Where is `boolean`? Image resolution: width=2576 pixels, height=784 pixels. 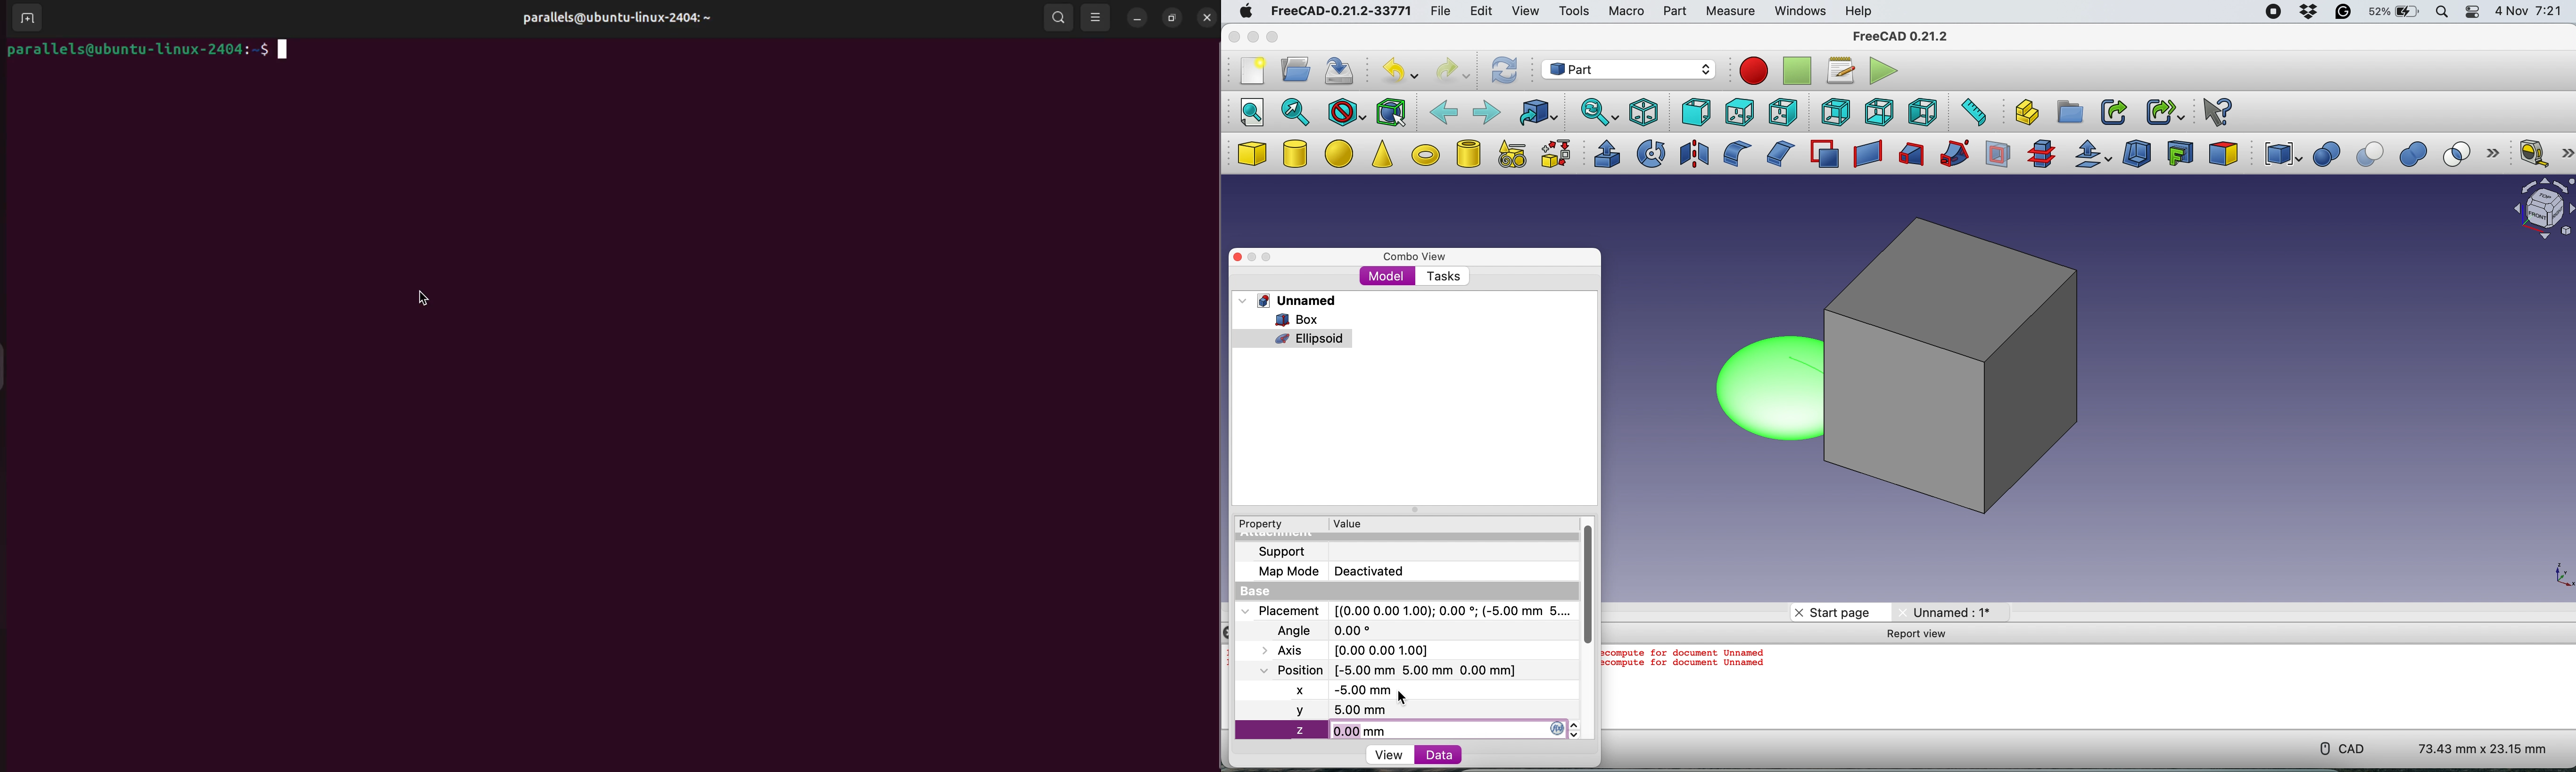 boolean is located at coordinates (2326, 155).